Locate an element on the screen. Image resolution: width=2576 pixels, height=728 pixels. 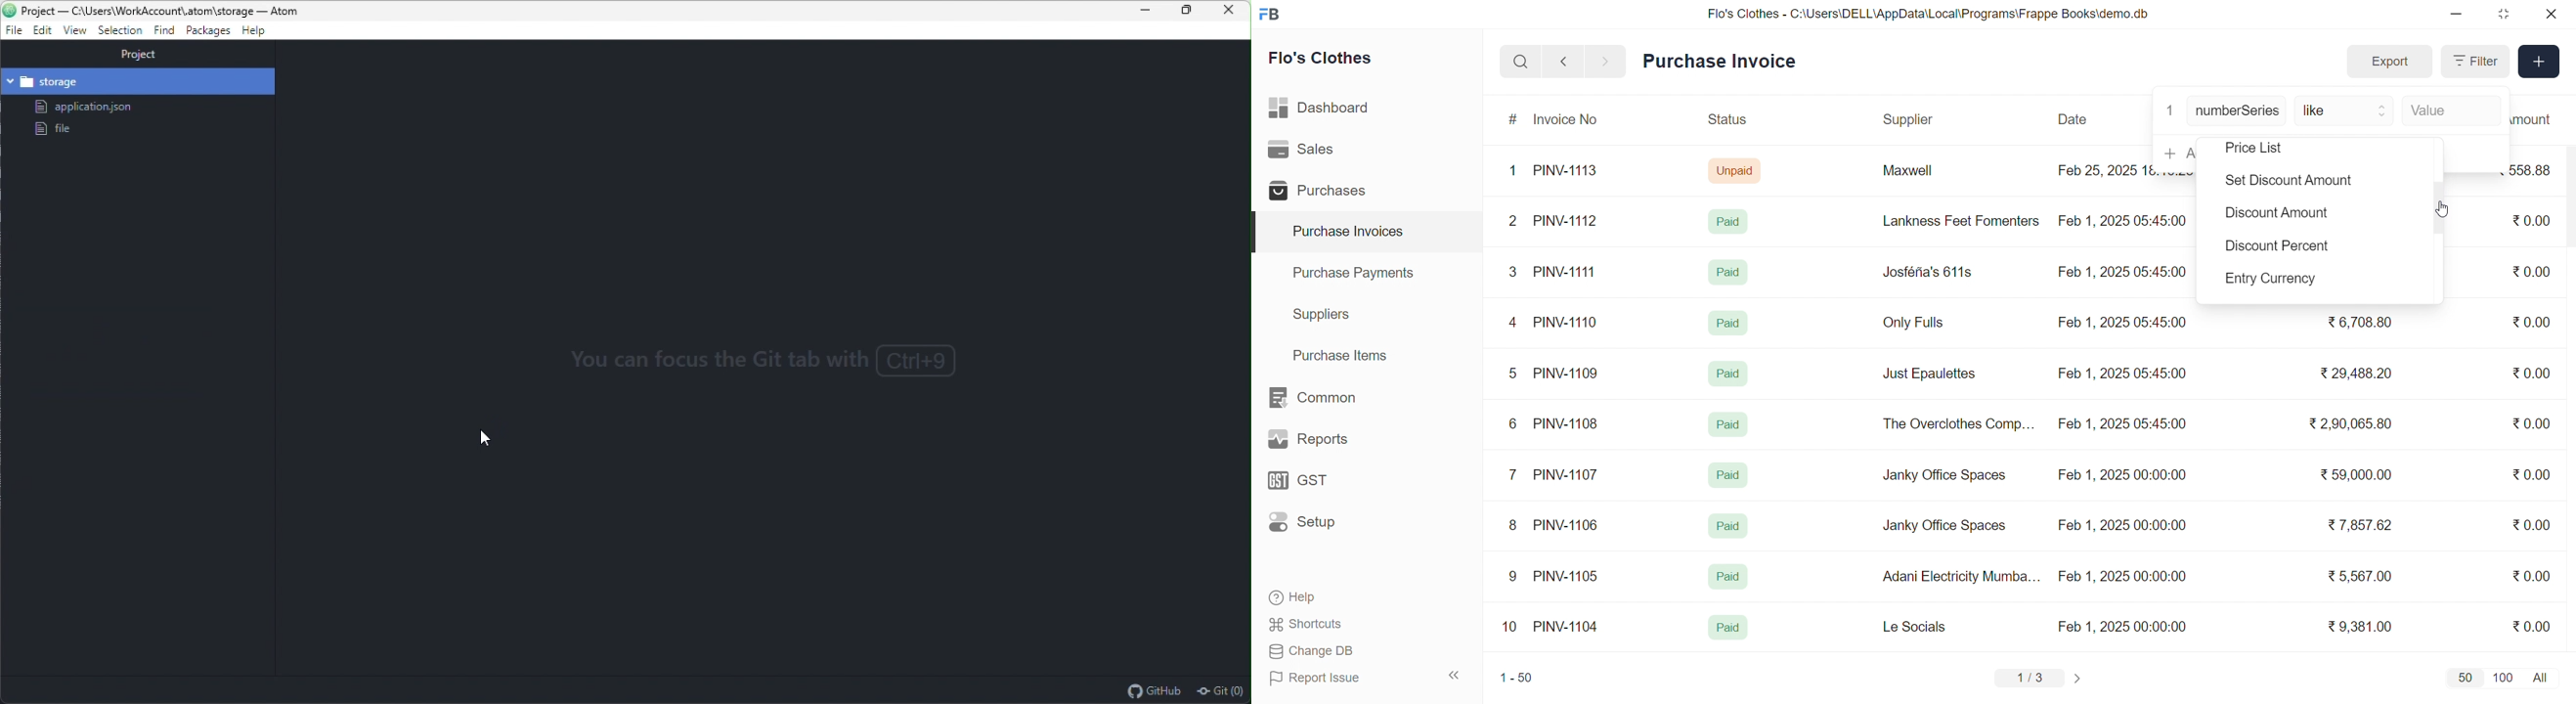
Common is located at coordinates (1327, 398).